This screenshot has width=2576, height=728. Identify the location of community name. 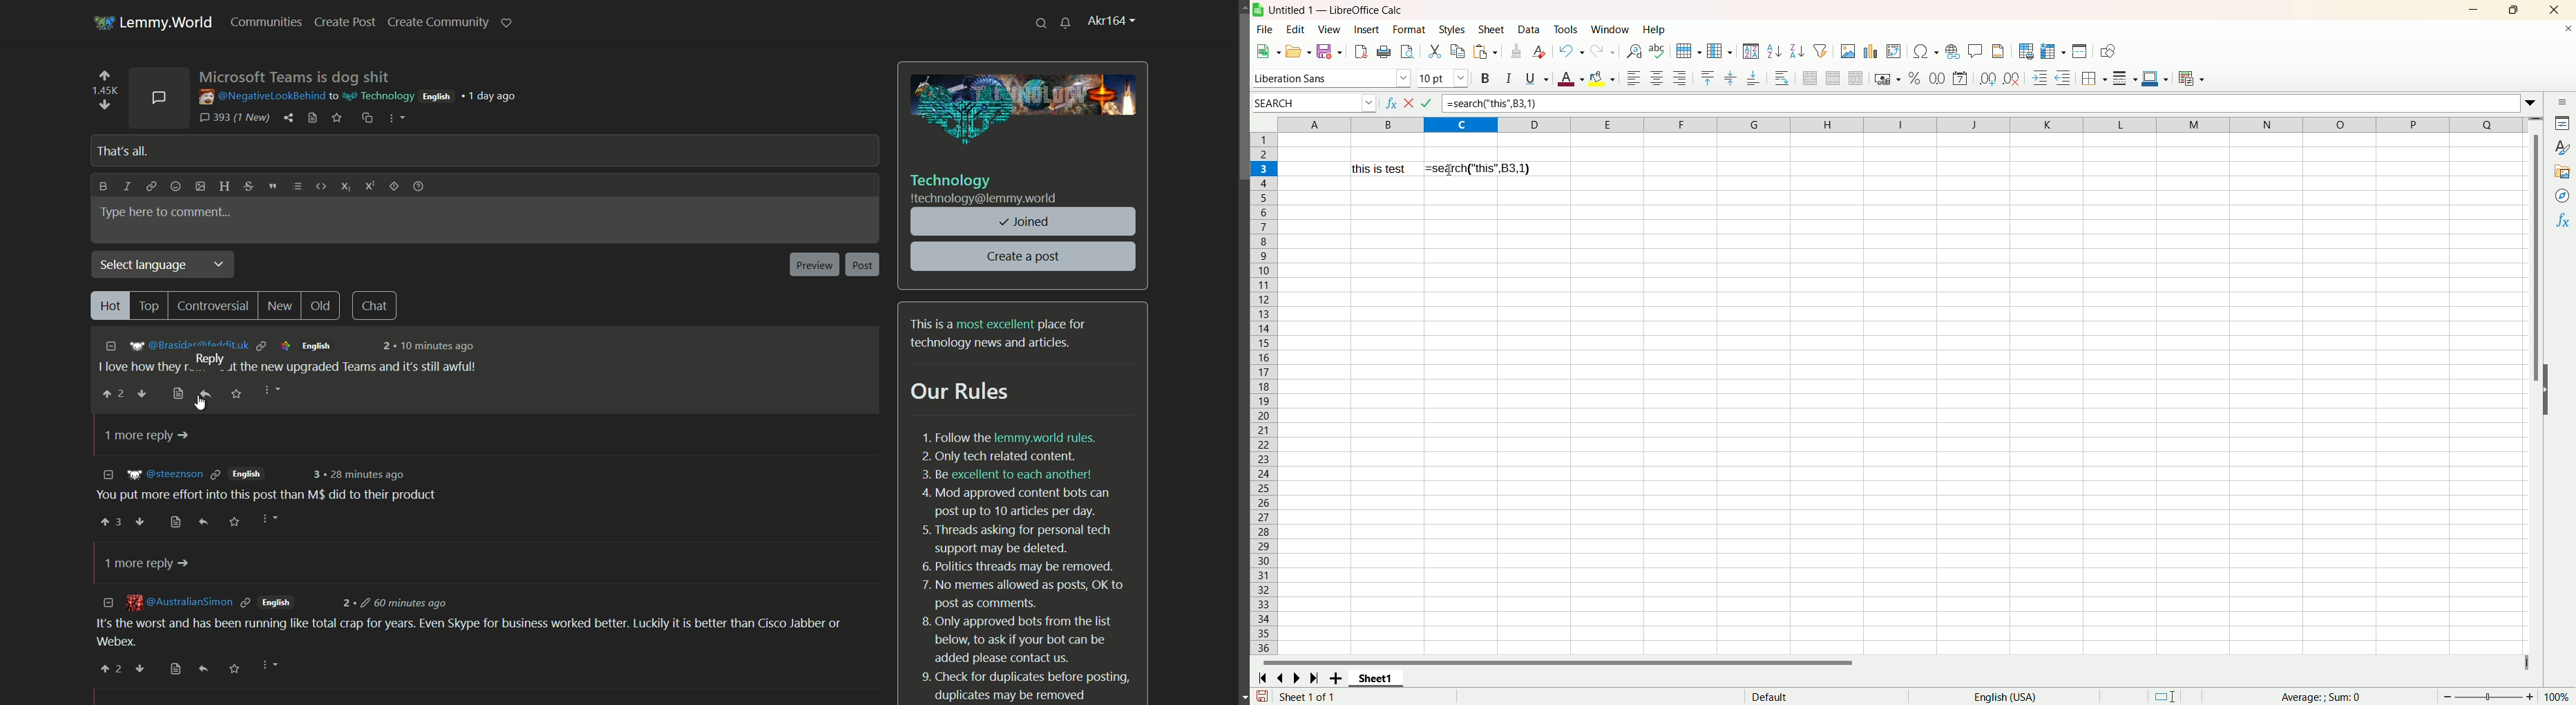
(952, 180).